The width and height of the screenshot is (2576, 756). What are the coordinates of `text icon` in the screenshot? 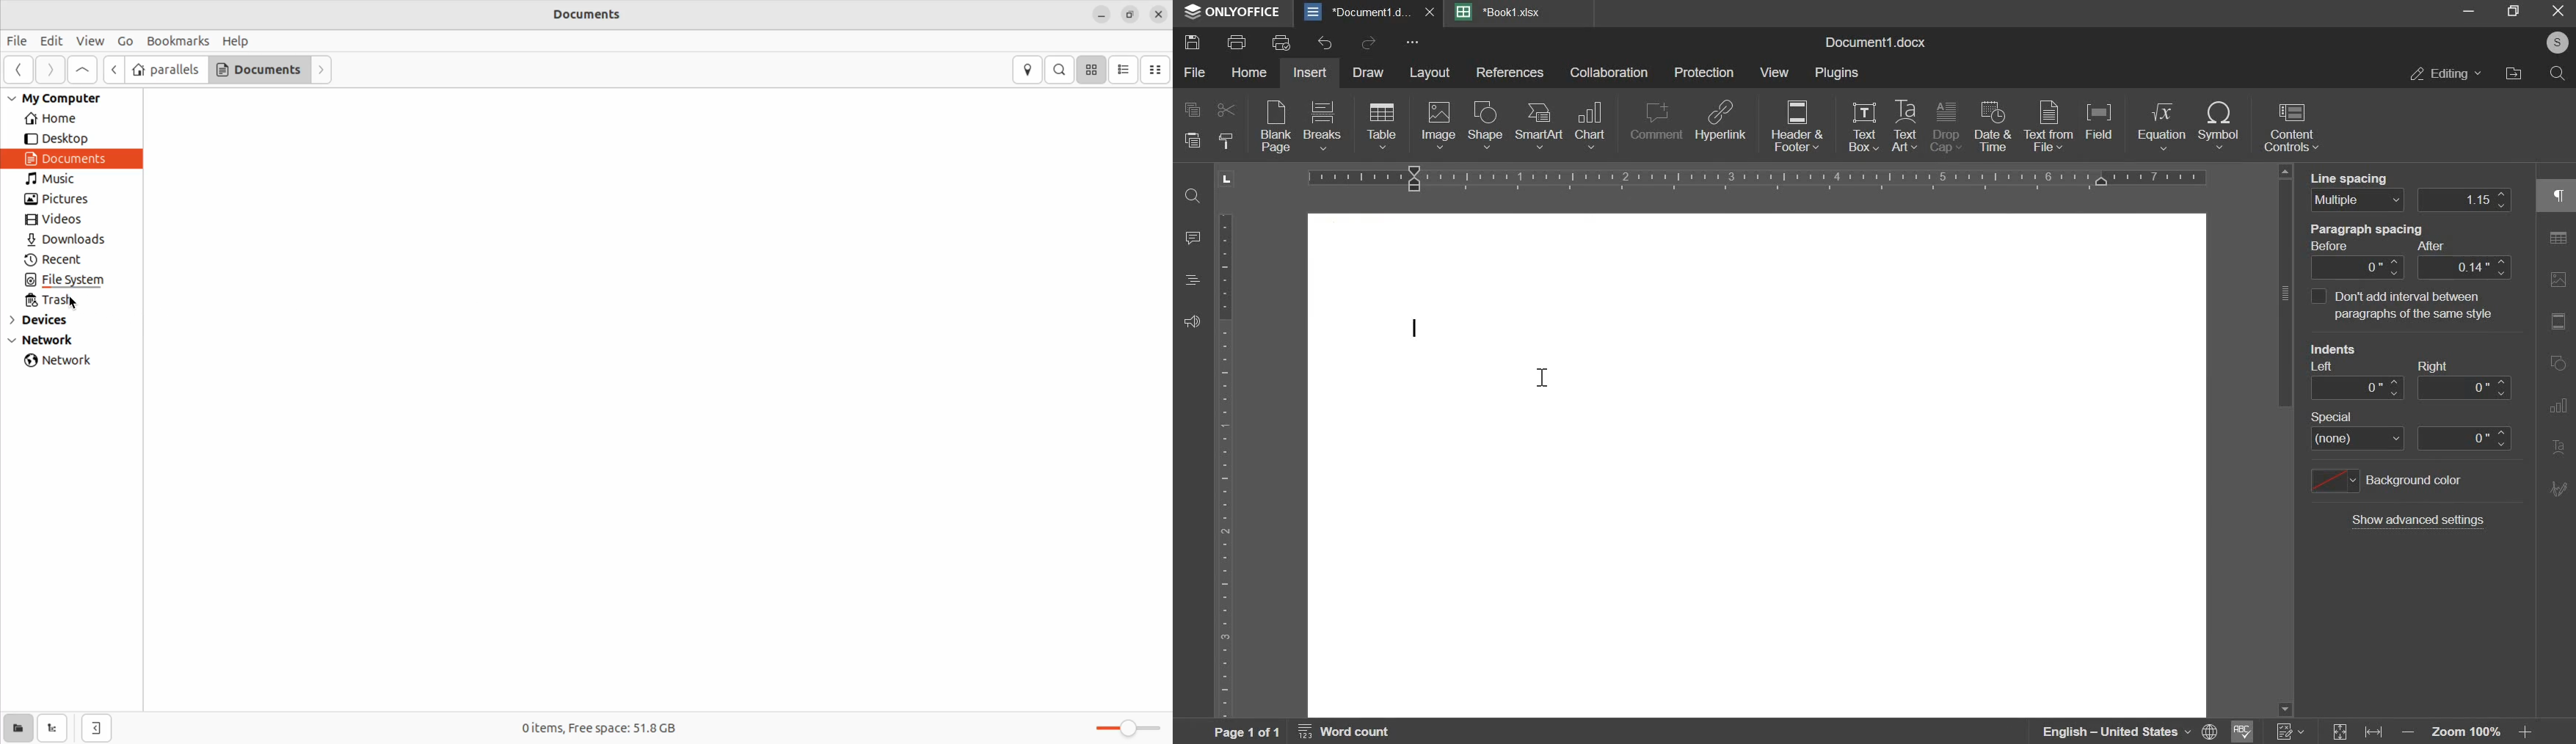 It's located at (1420, 329).